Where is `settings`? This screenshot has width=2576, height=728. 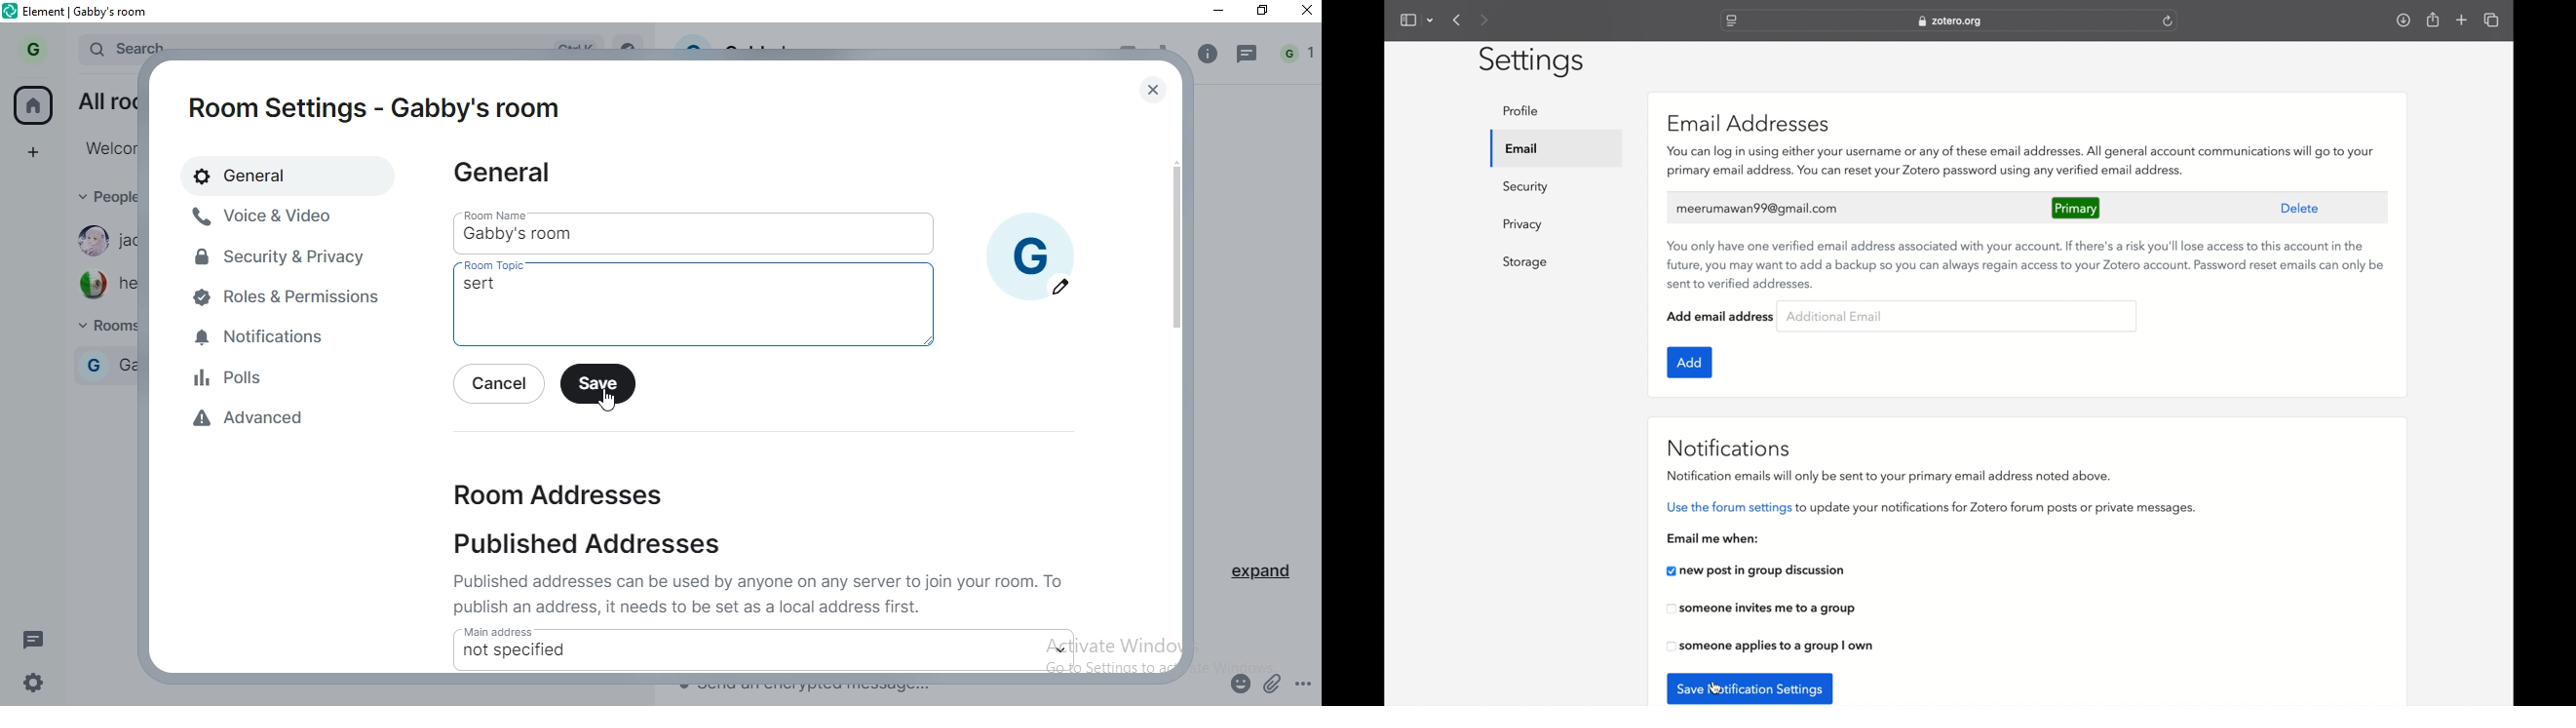
settings is located at coordinates (1532, 61).